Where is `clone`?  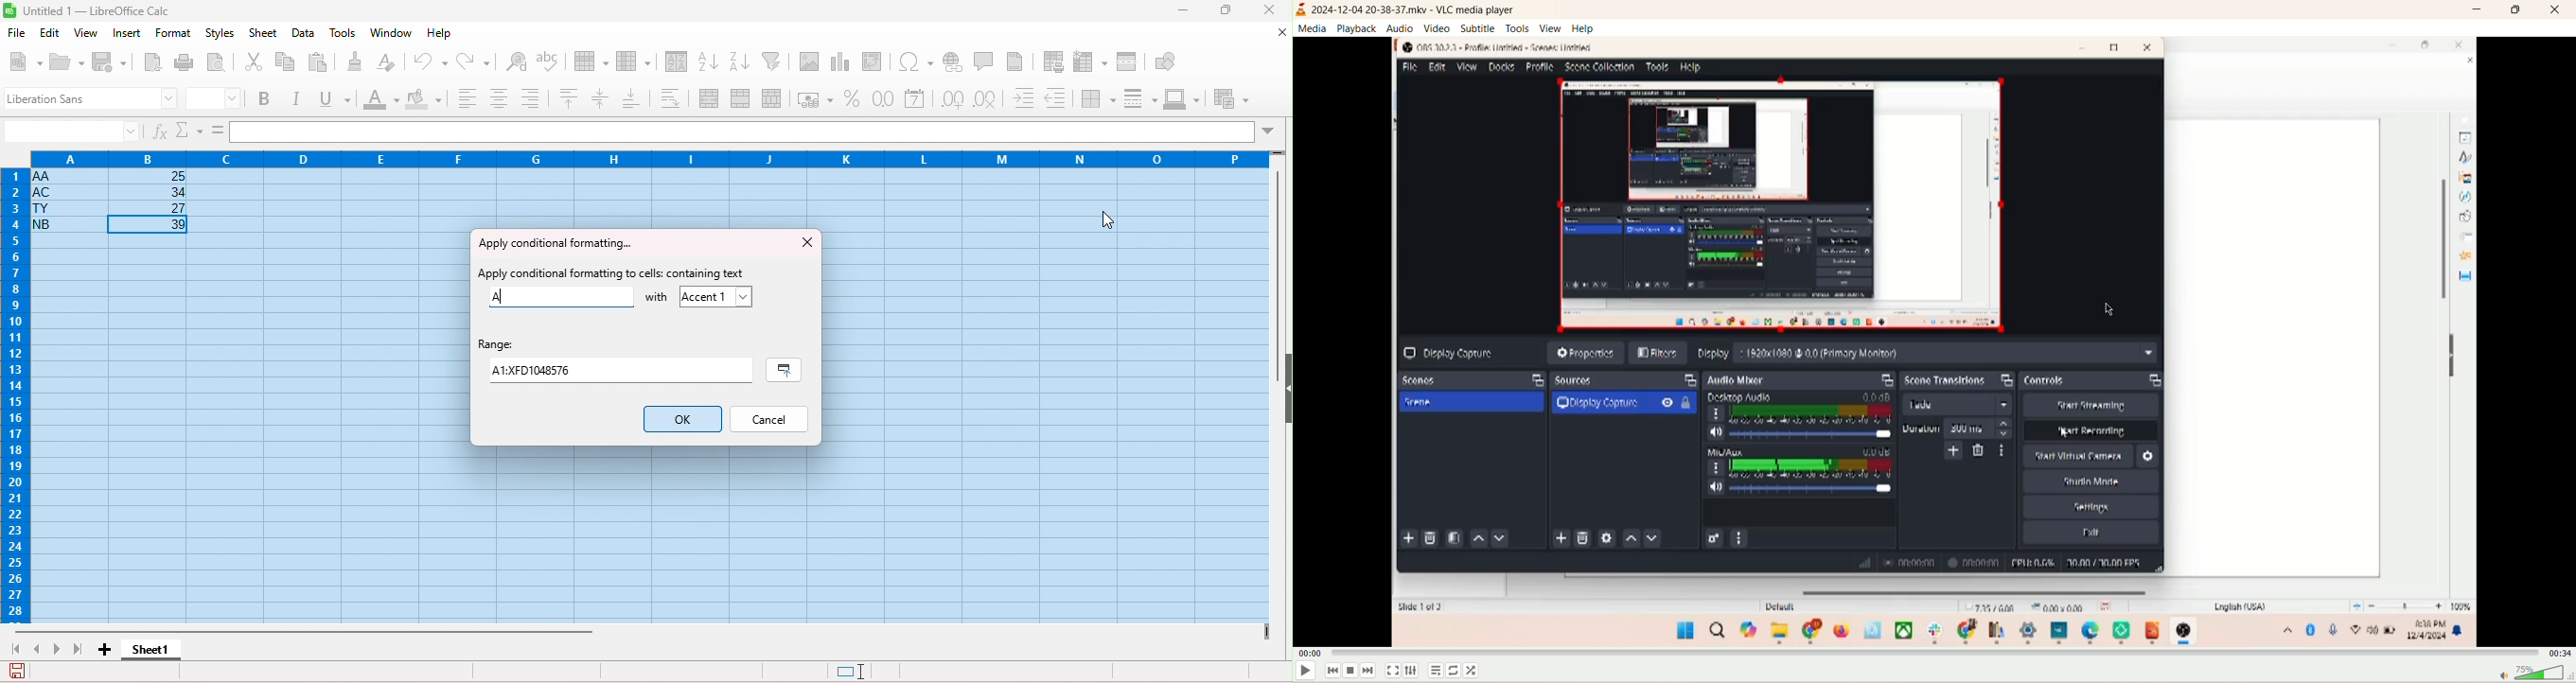 clone is located at coordinates (357, 61).